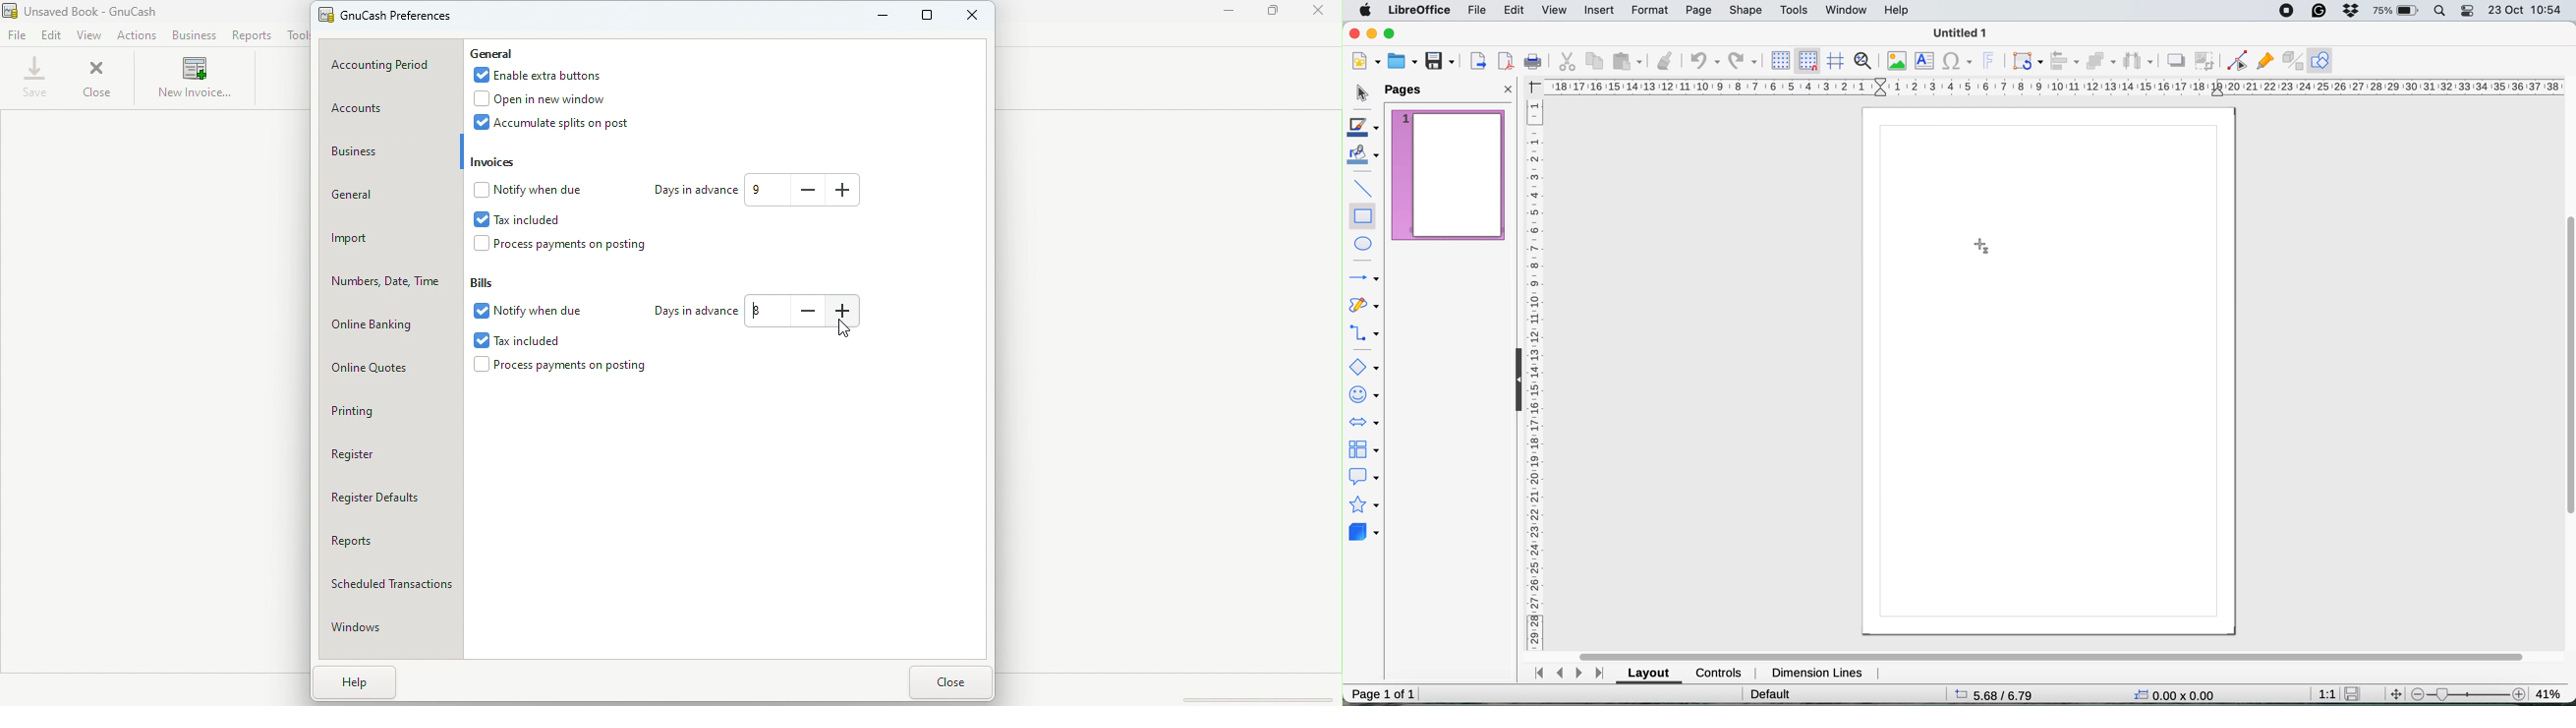  What do you see at coordinates (386, 541) in the screenshot?
I see `Reports` at bounding box center [386, 541].